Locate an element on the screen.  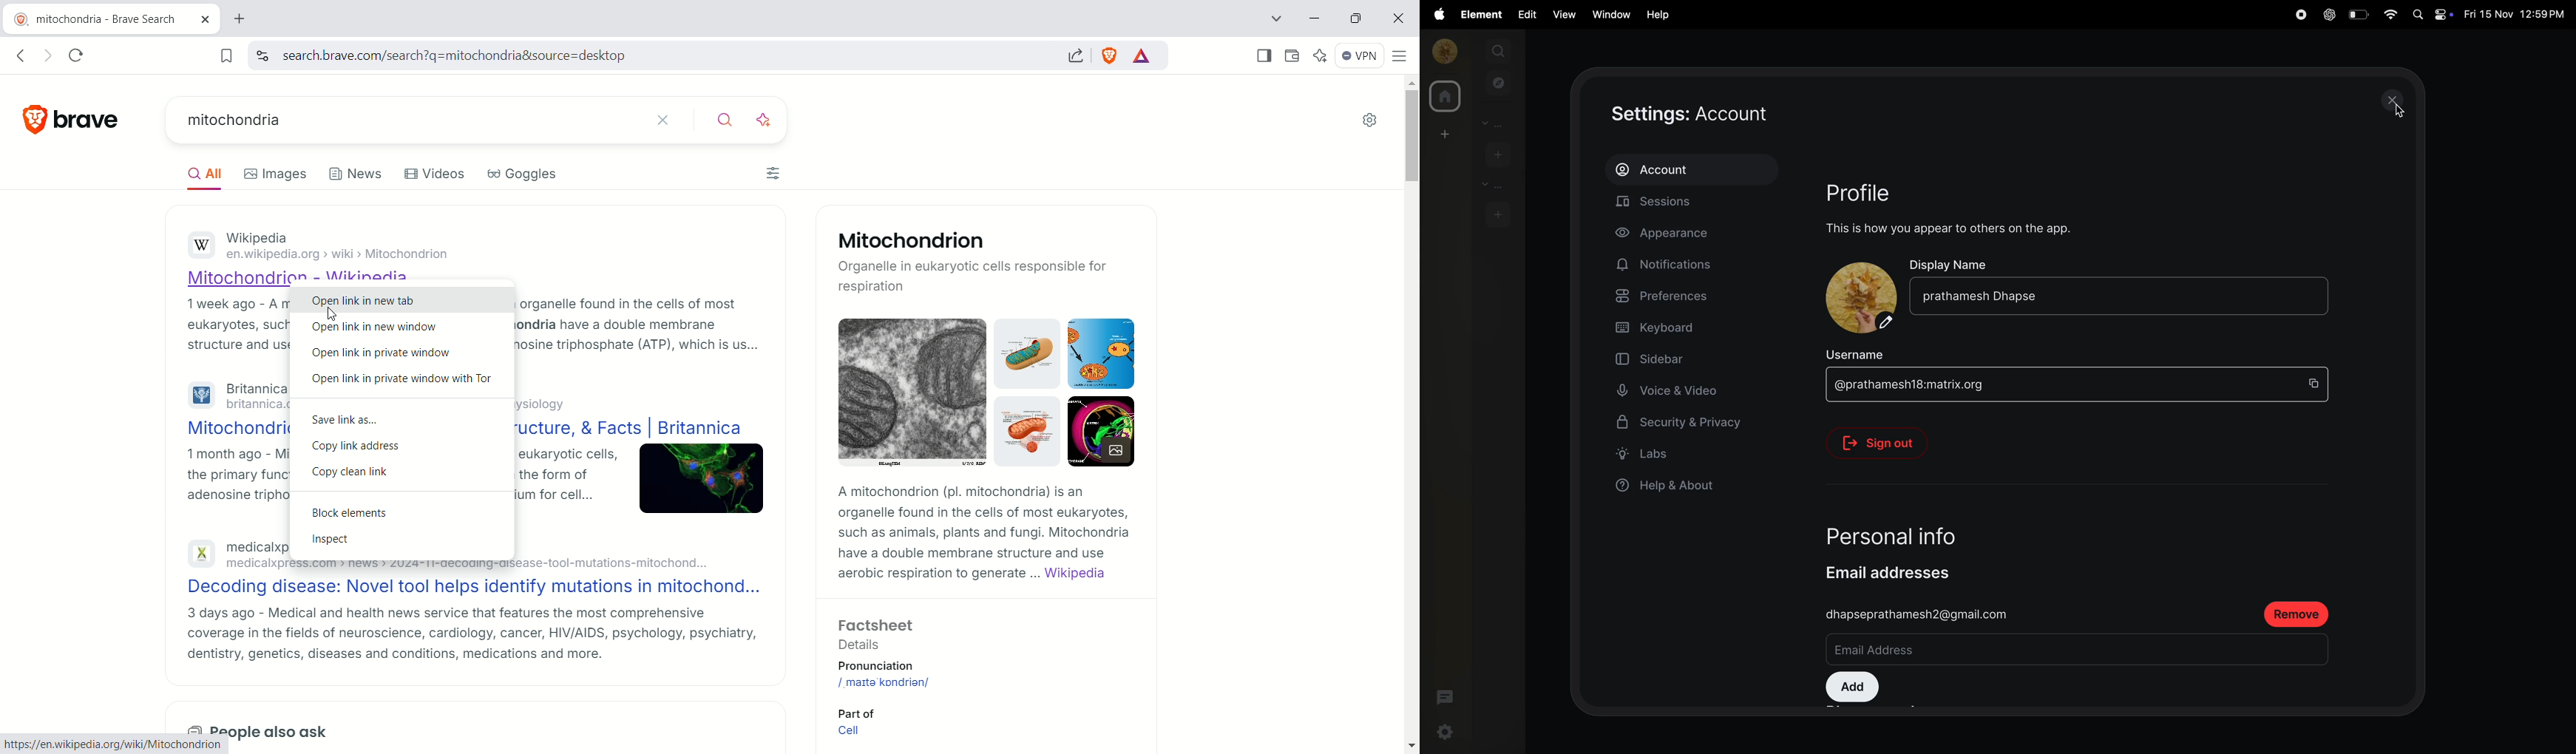
name is located at coordinates (2083, 295).